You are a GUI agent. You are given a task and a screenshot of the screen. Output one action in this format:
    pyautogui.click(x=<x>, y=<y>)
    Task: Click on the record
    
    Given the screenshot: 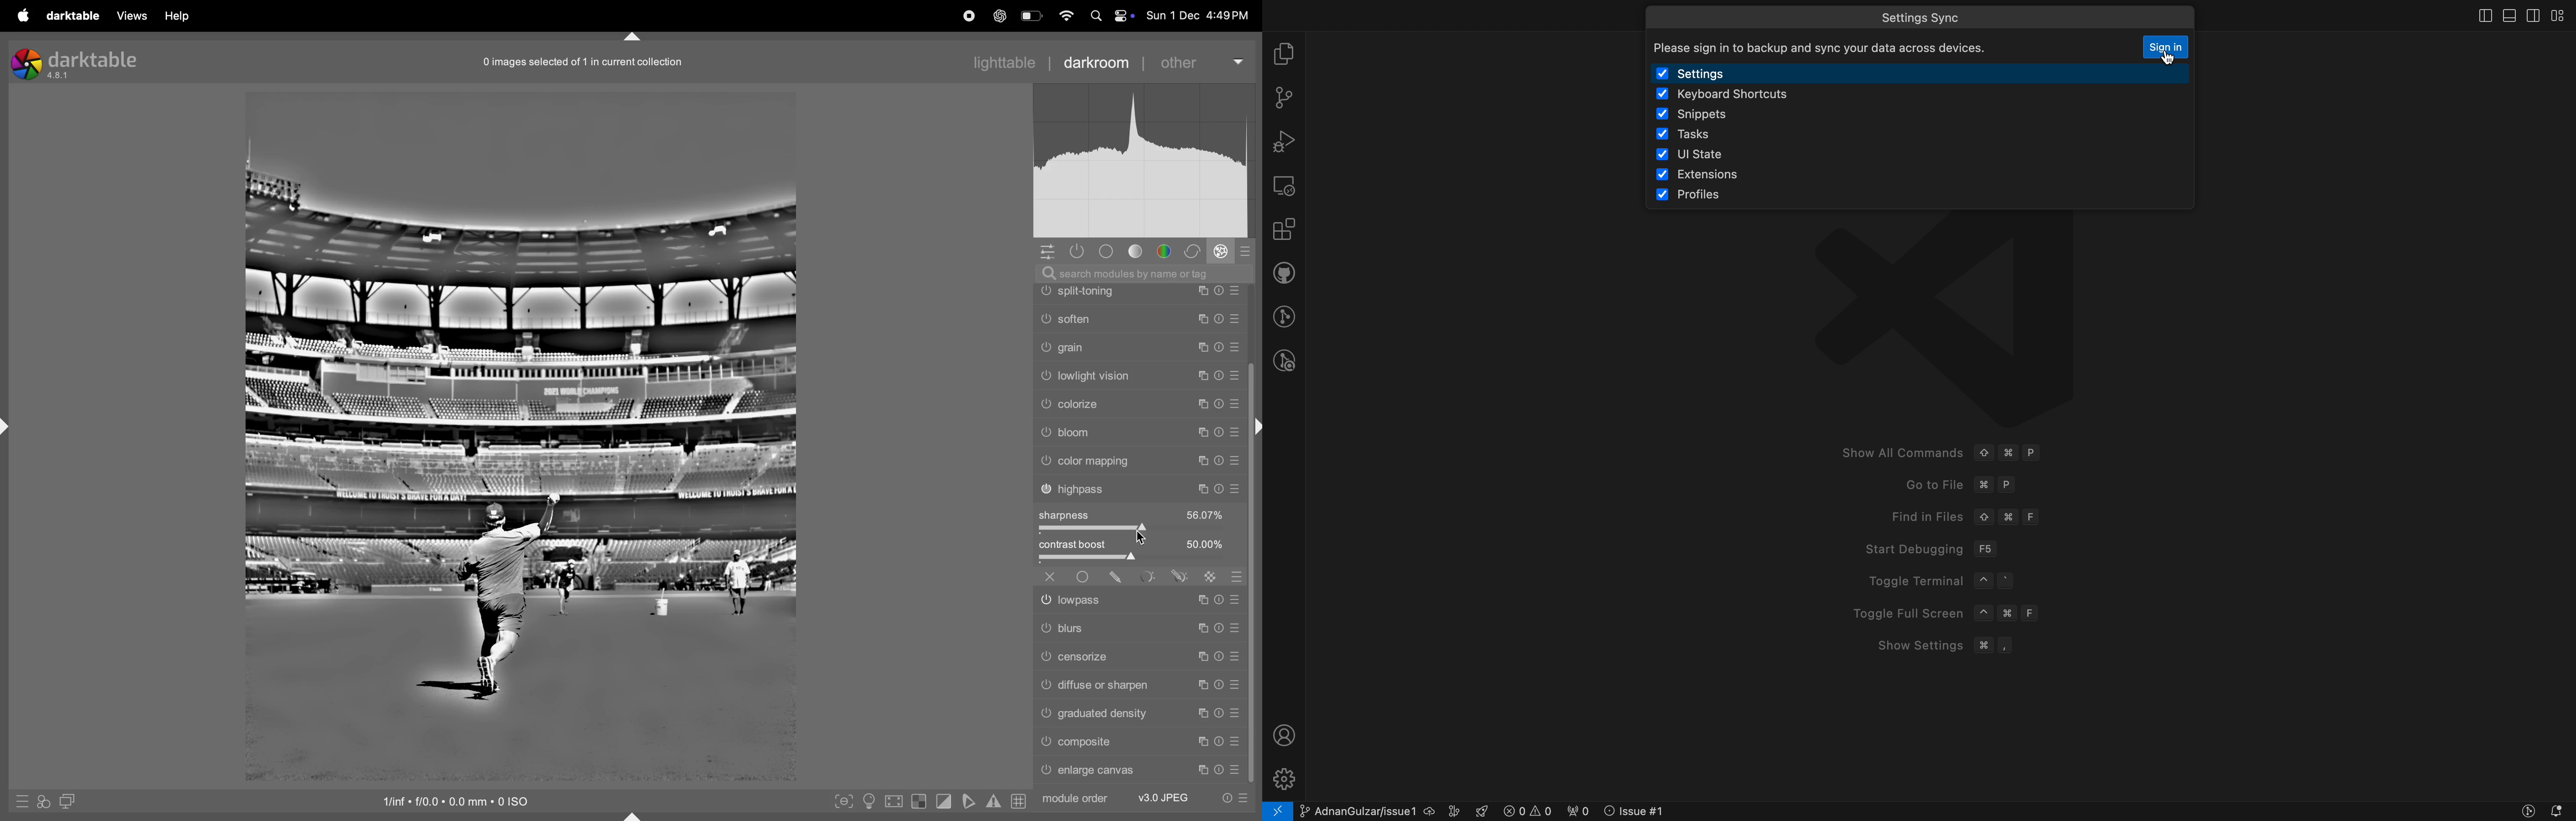 What is the action you would take?
    pyautogui.click(x=962, y=15)
    